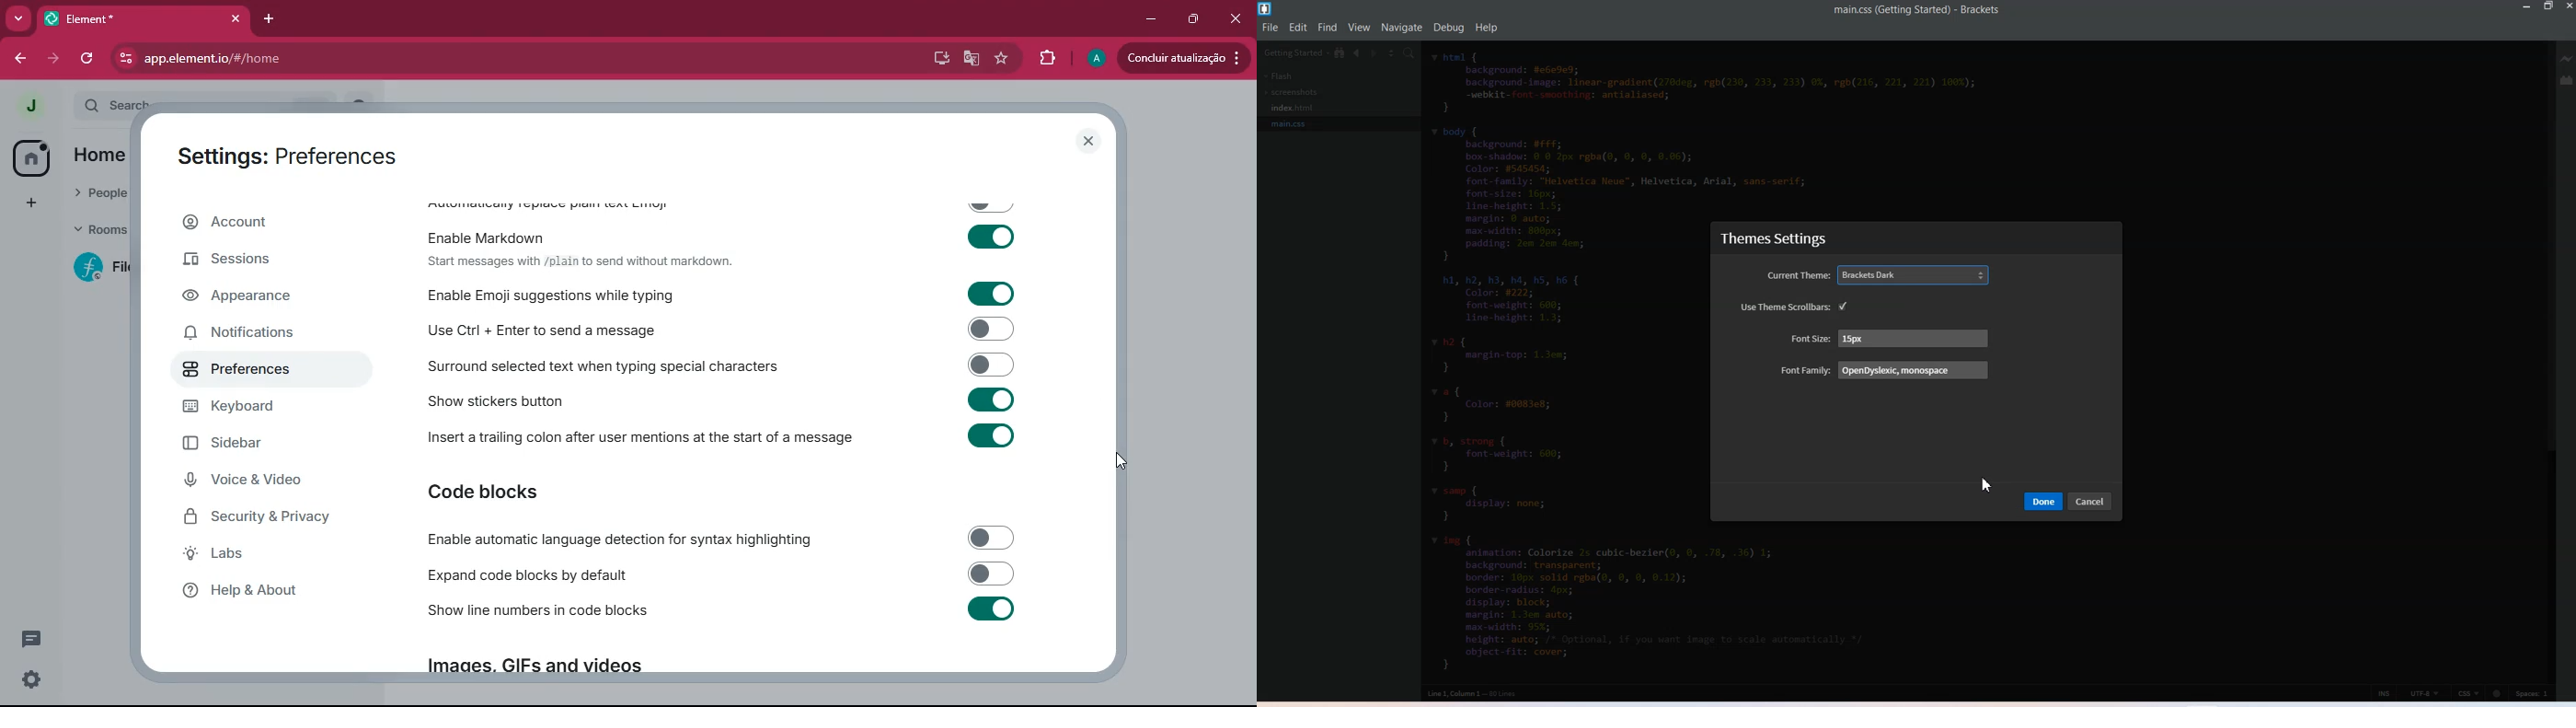 This screenshot has height=728, width=2576. Describe the element at coordinates (1294, 52) in the screenshot. I see `Getting Started` at that location.